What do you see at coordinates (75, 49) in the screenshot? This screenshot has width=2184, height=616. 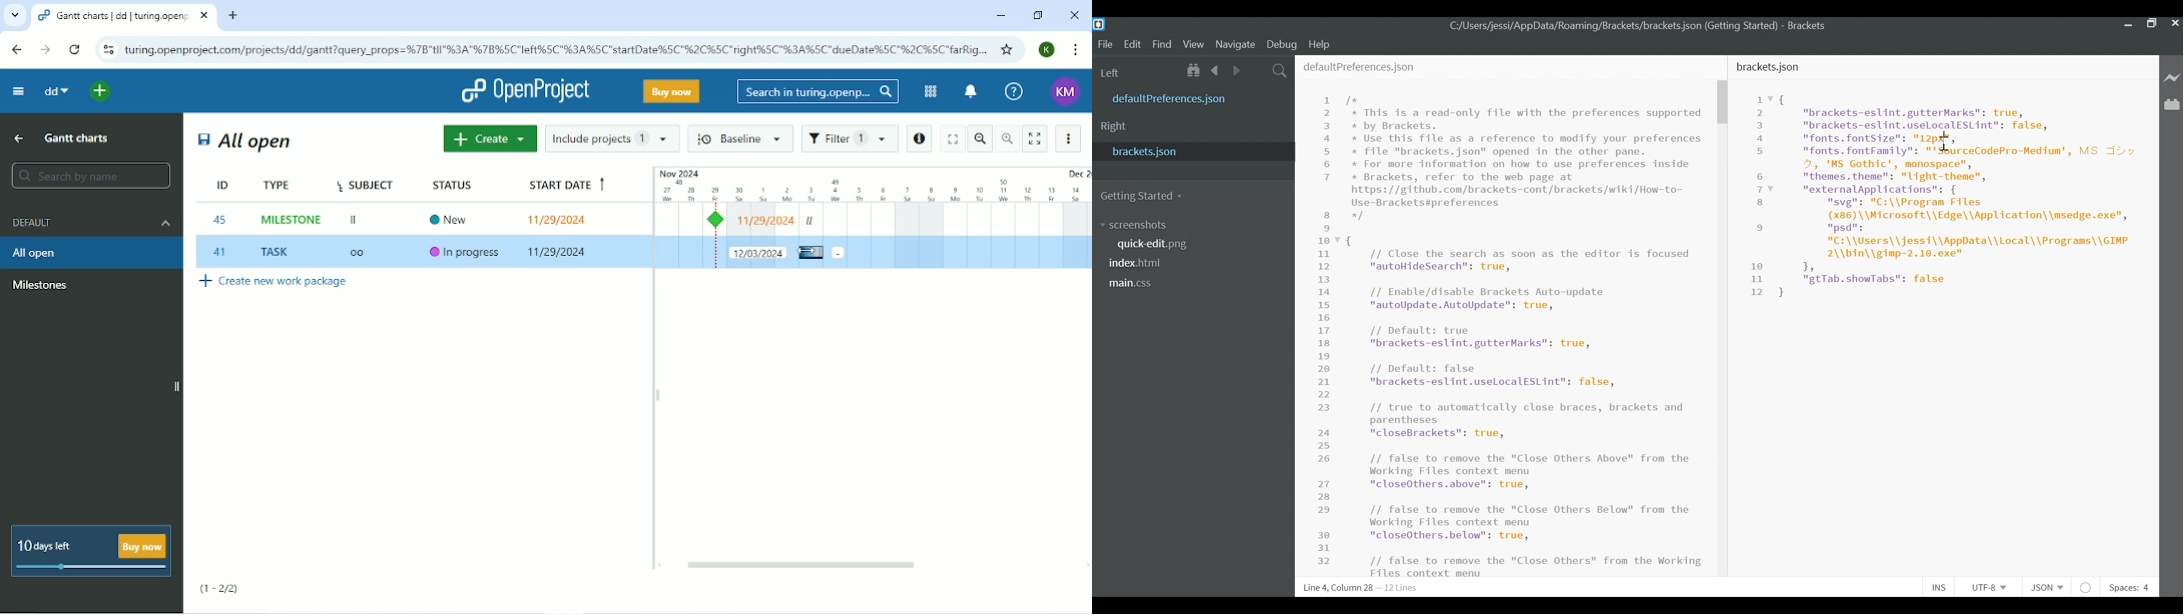 I see `Reload this page` at bounding box center [75, 49].